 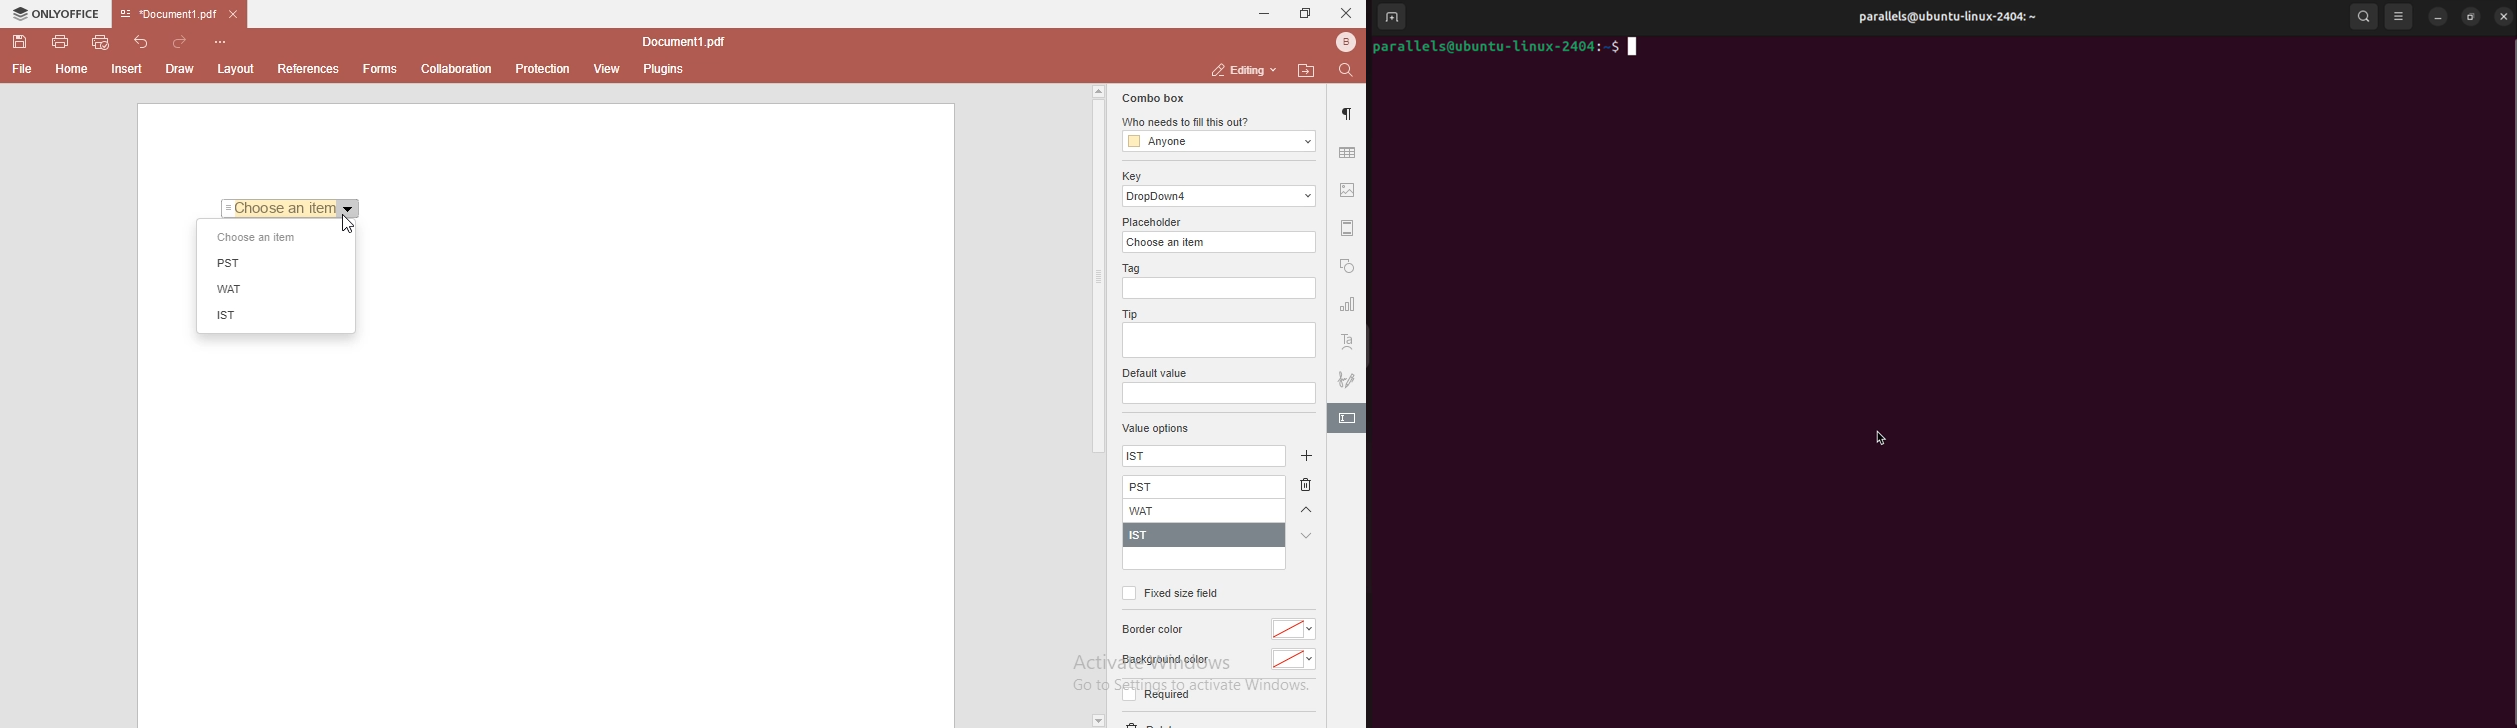 What do you see at coordinates (1157, 374) in the screenshot?
I see `default value` at bounding box center [1157, 374].